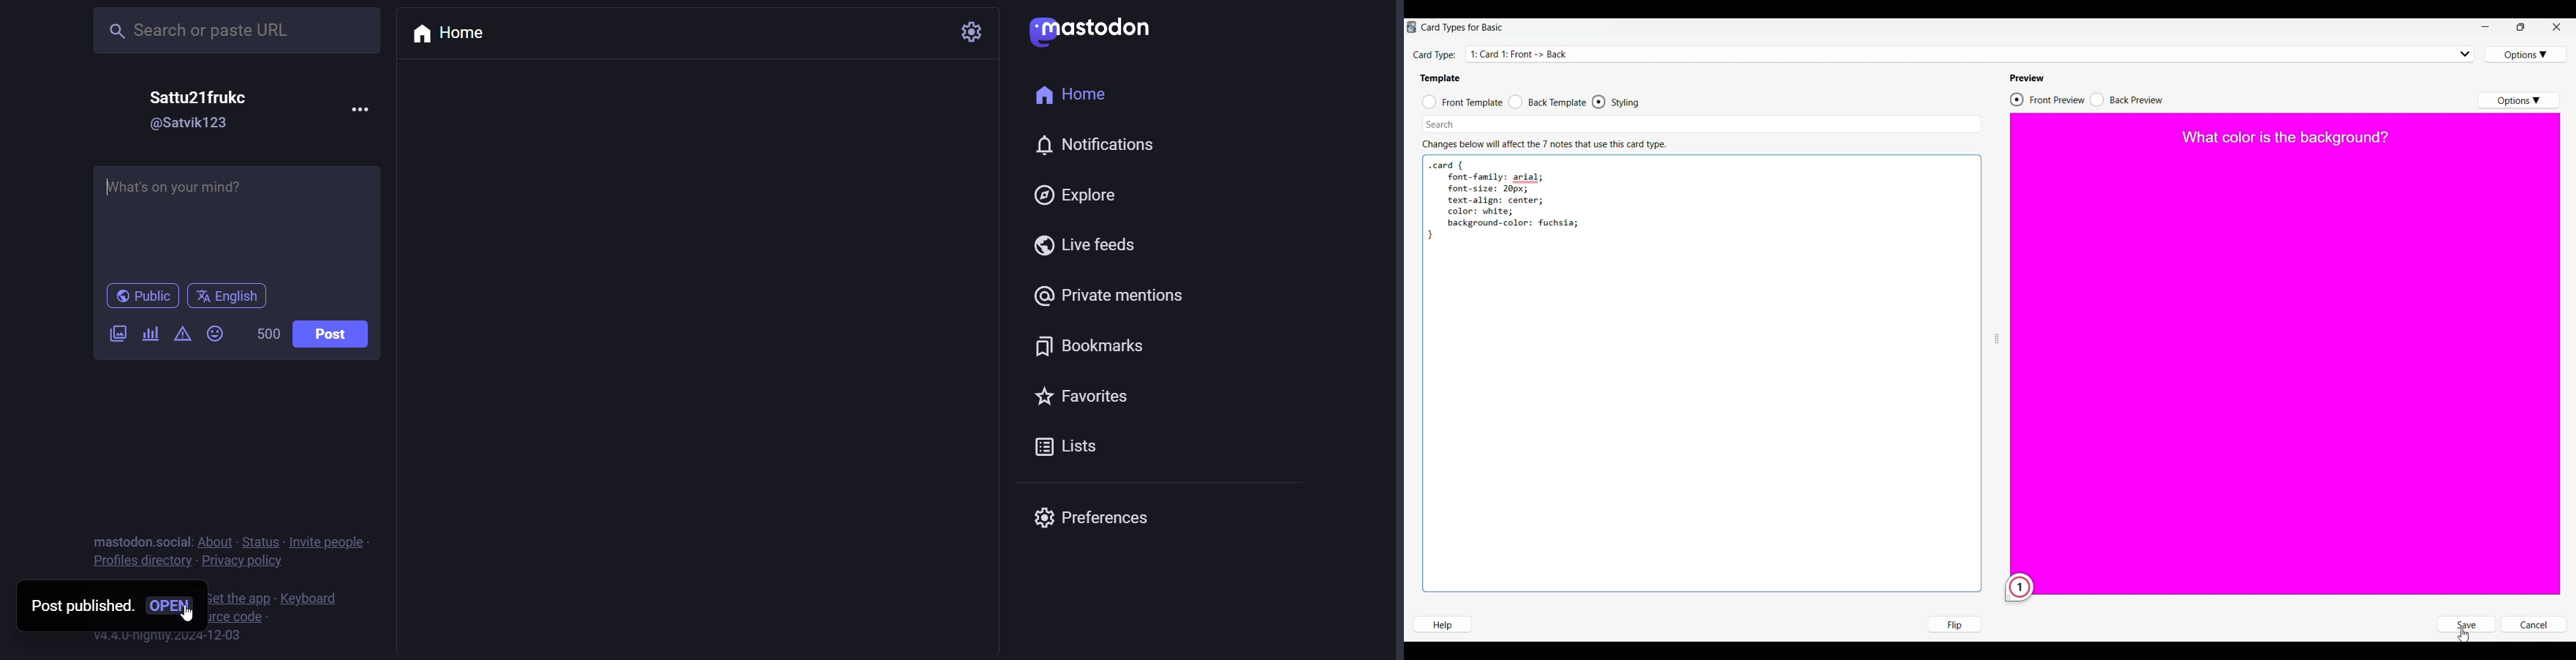 This screenshot has width=2576, height=672. What do you see at coordinates (360, 110) in the screenshot?
I see `more` at bounding box center [360, 110].